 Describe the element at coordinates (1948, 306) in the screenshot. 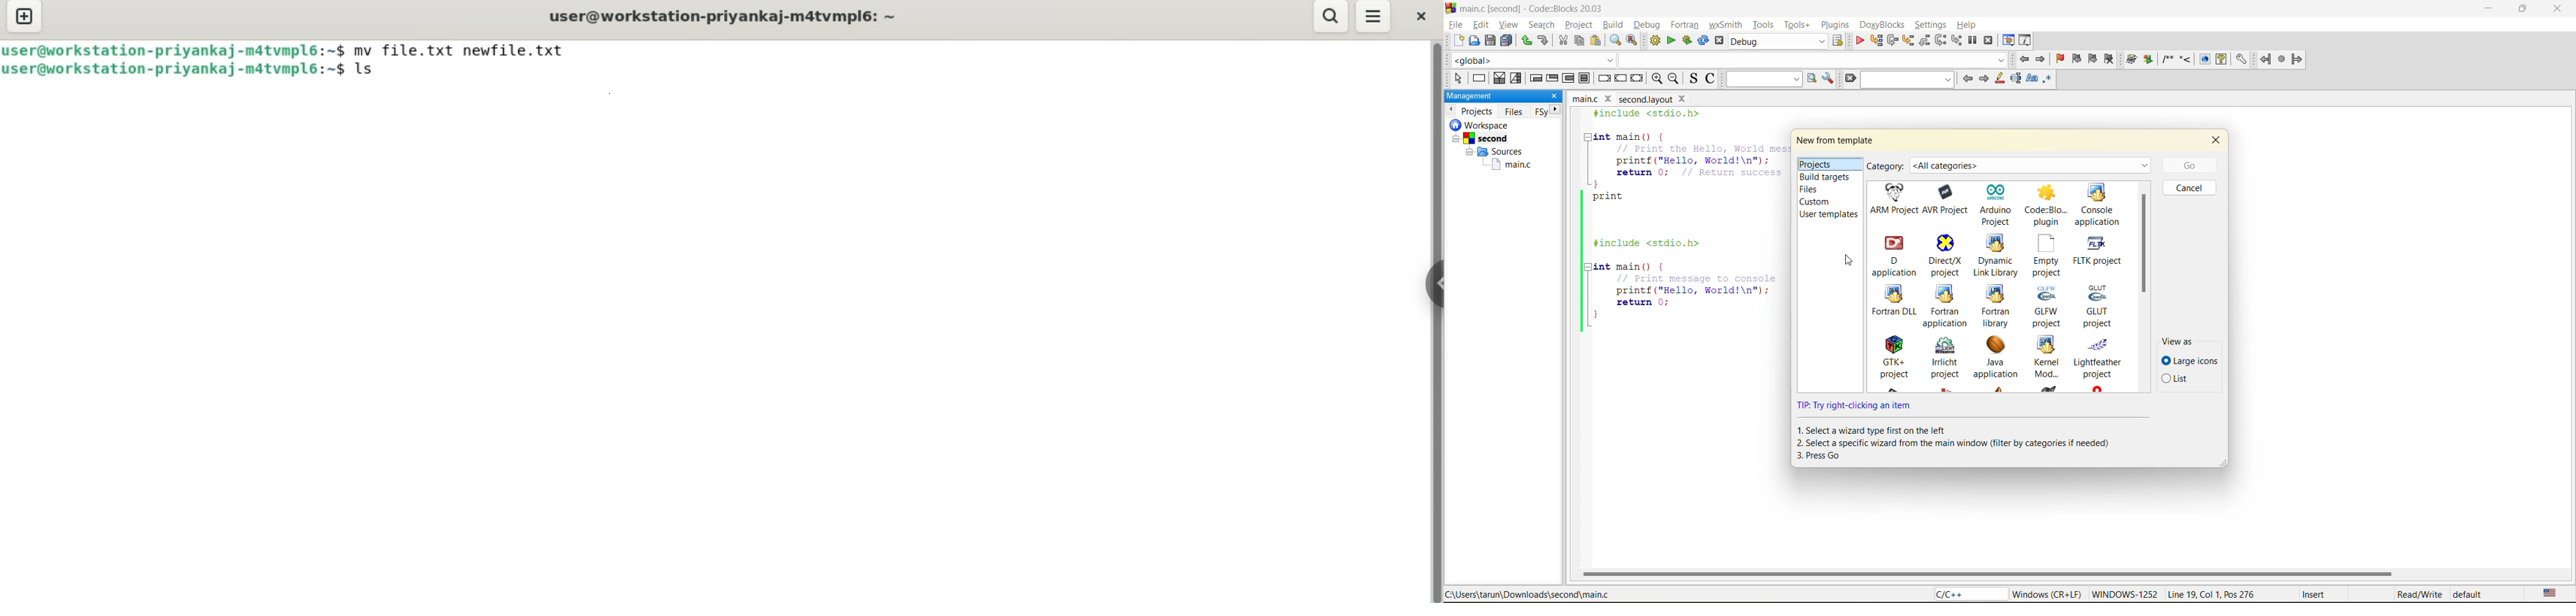

I see `fortran application` at that location.